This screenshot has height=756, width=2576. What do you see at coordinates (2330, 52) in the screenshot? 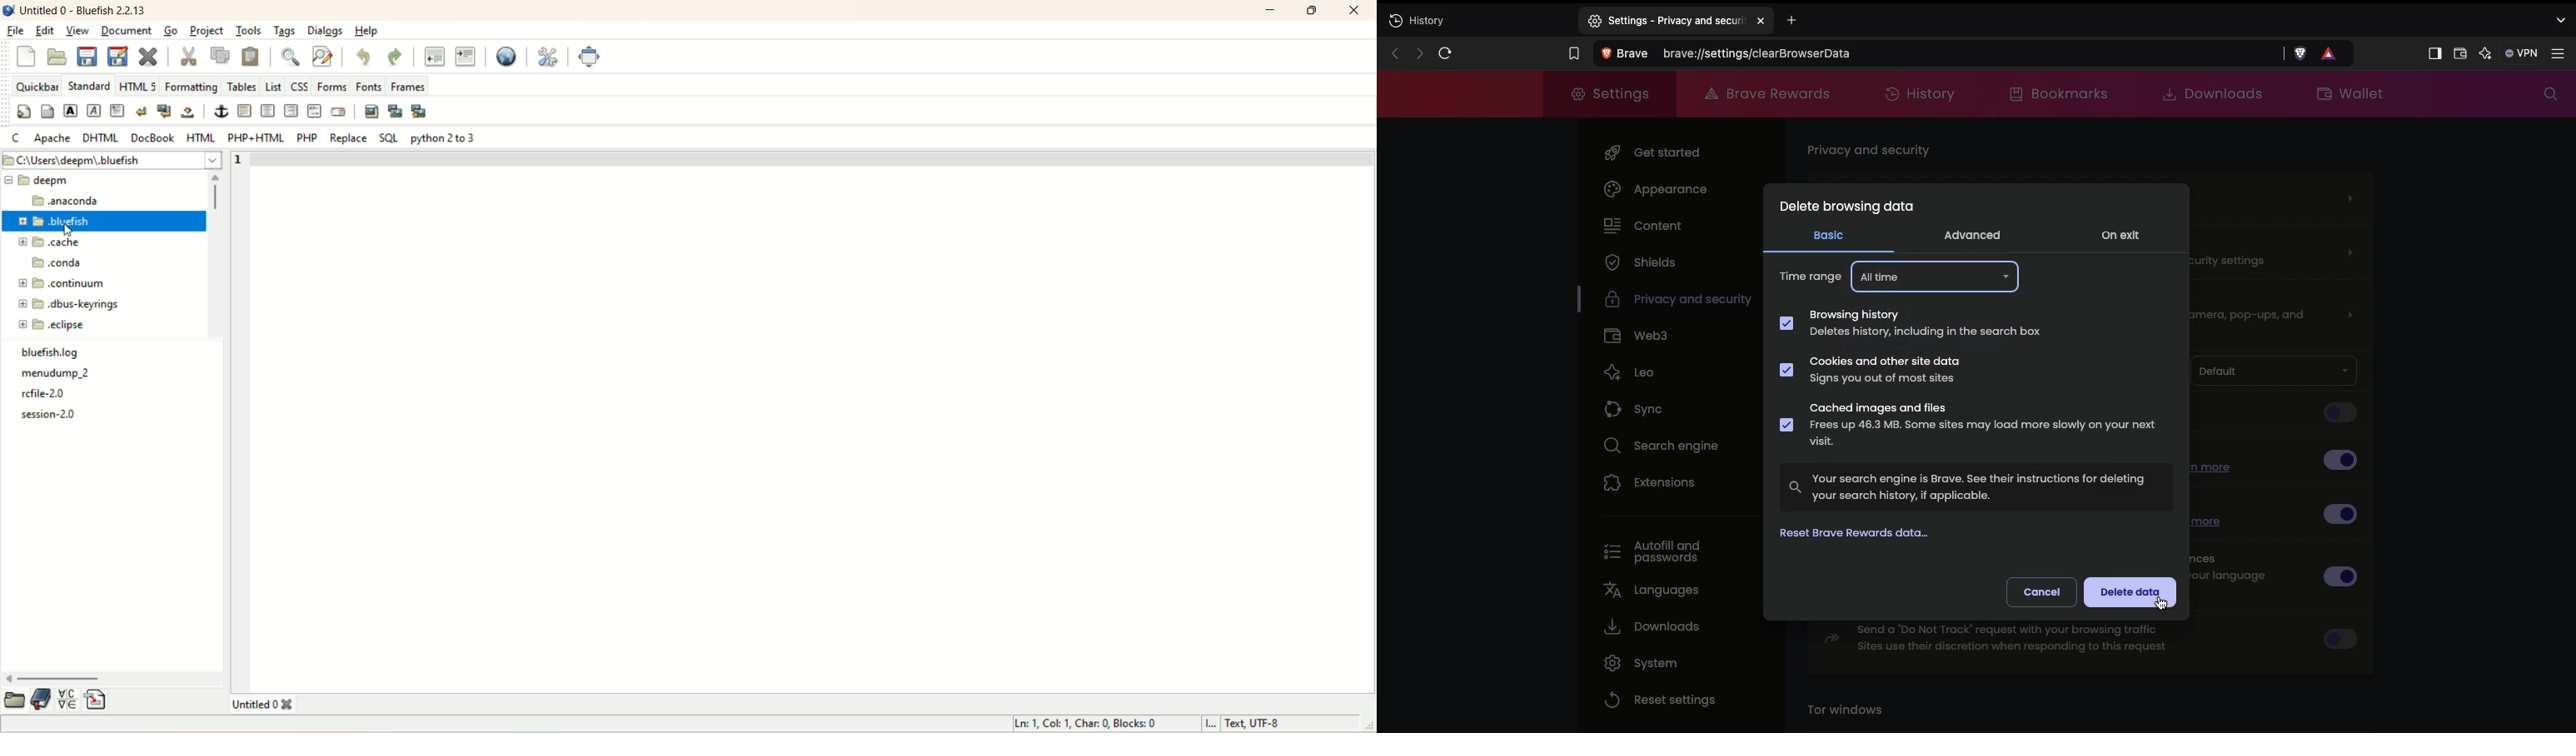
I see `rewards` at bounding box center [2330, 52].